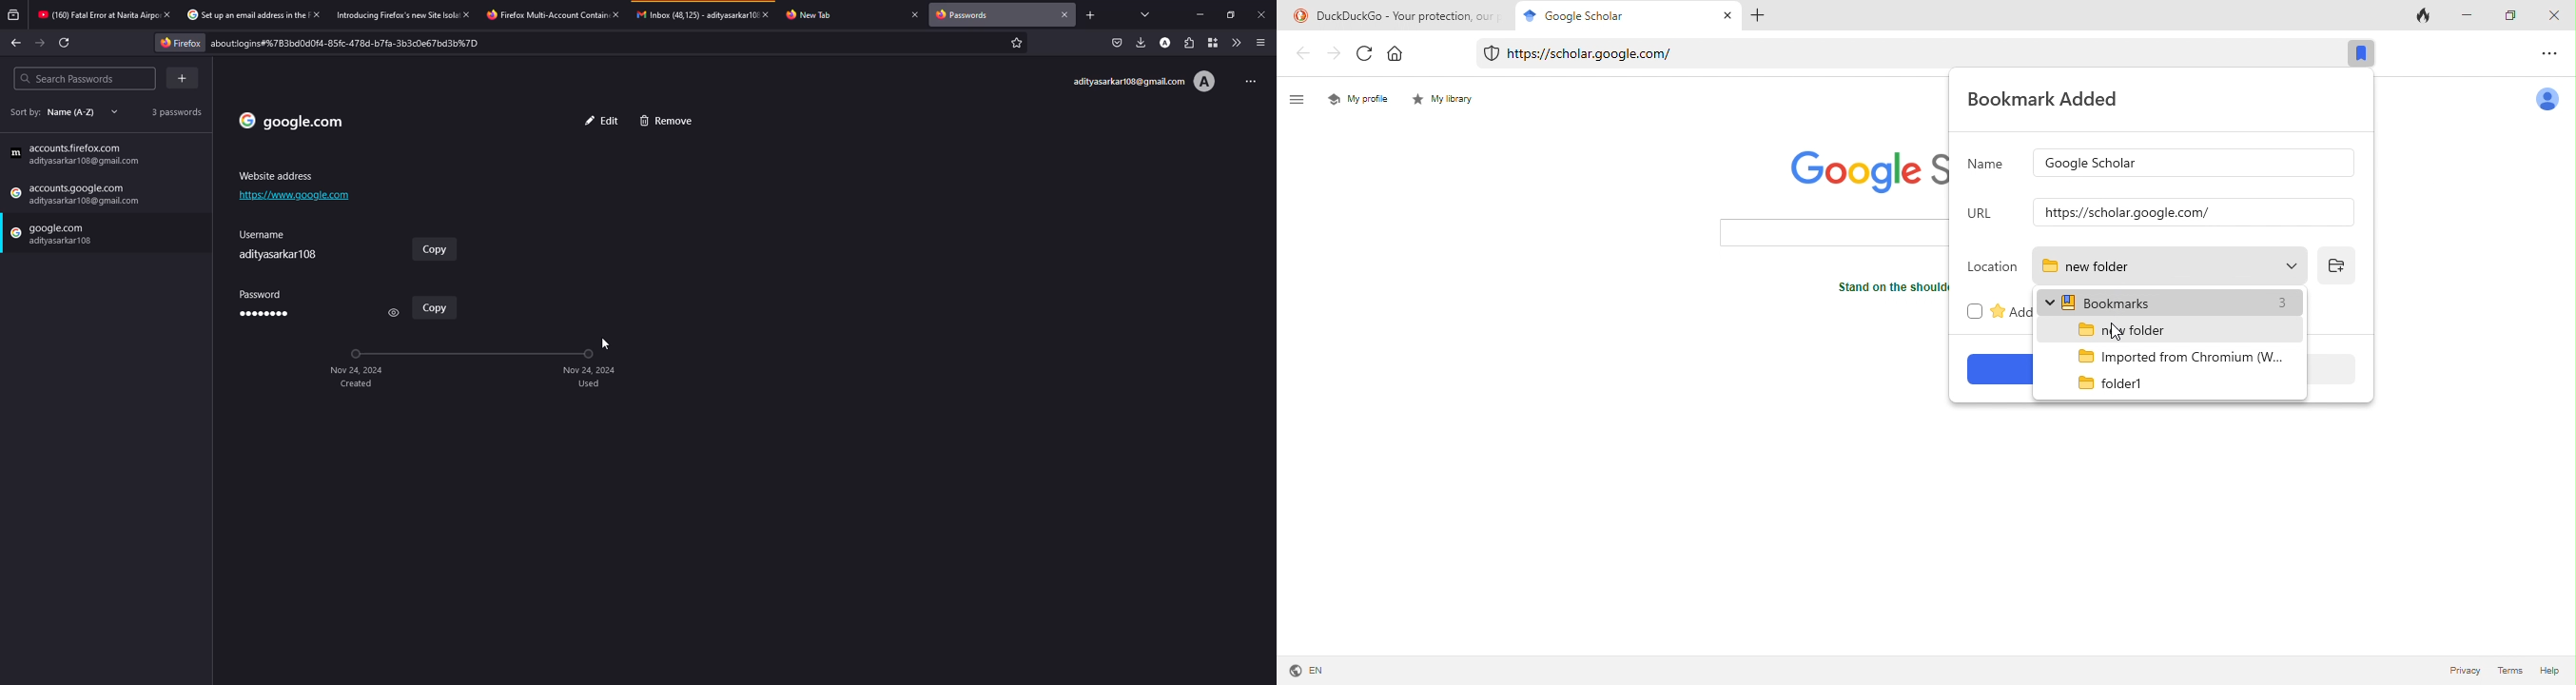  Describe the element at coordinates (2428, 14) in the screenshot. I see `track tab` at that location.